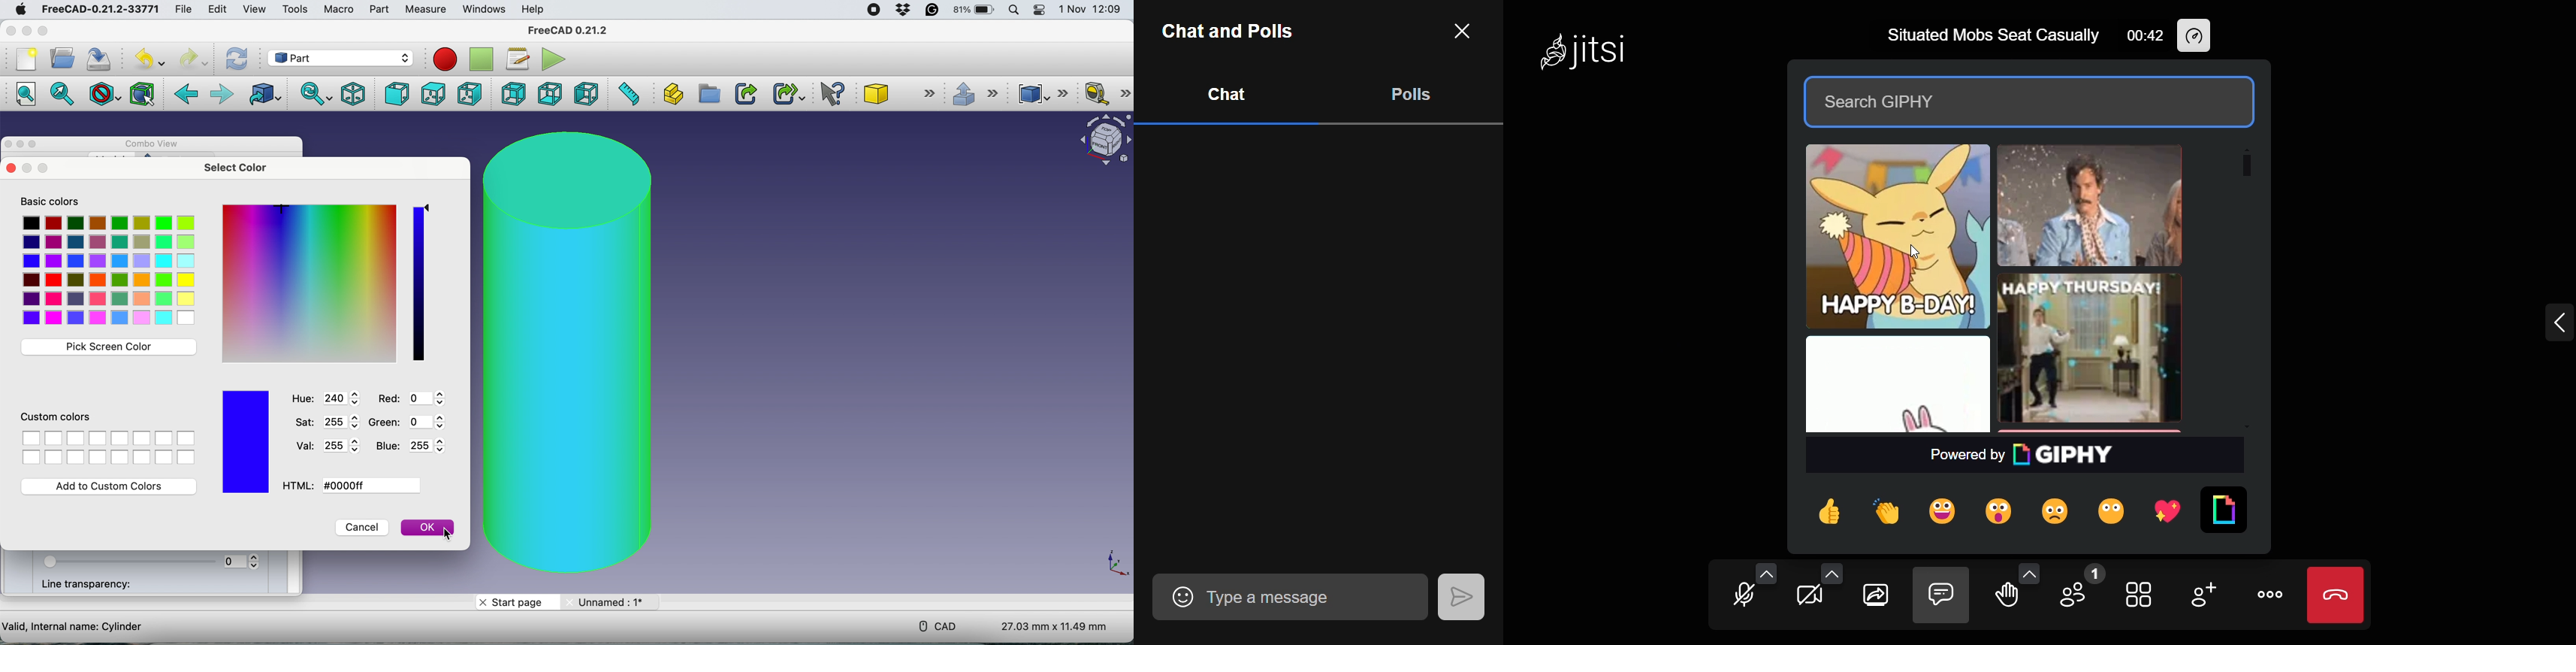 Image resolution: width=2576 pixels, height=672 pixels. What do you see at coordinates (1237, 30) in the screenshot?
I see `Chat and Polls` at bounding box center [1237, 30].